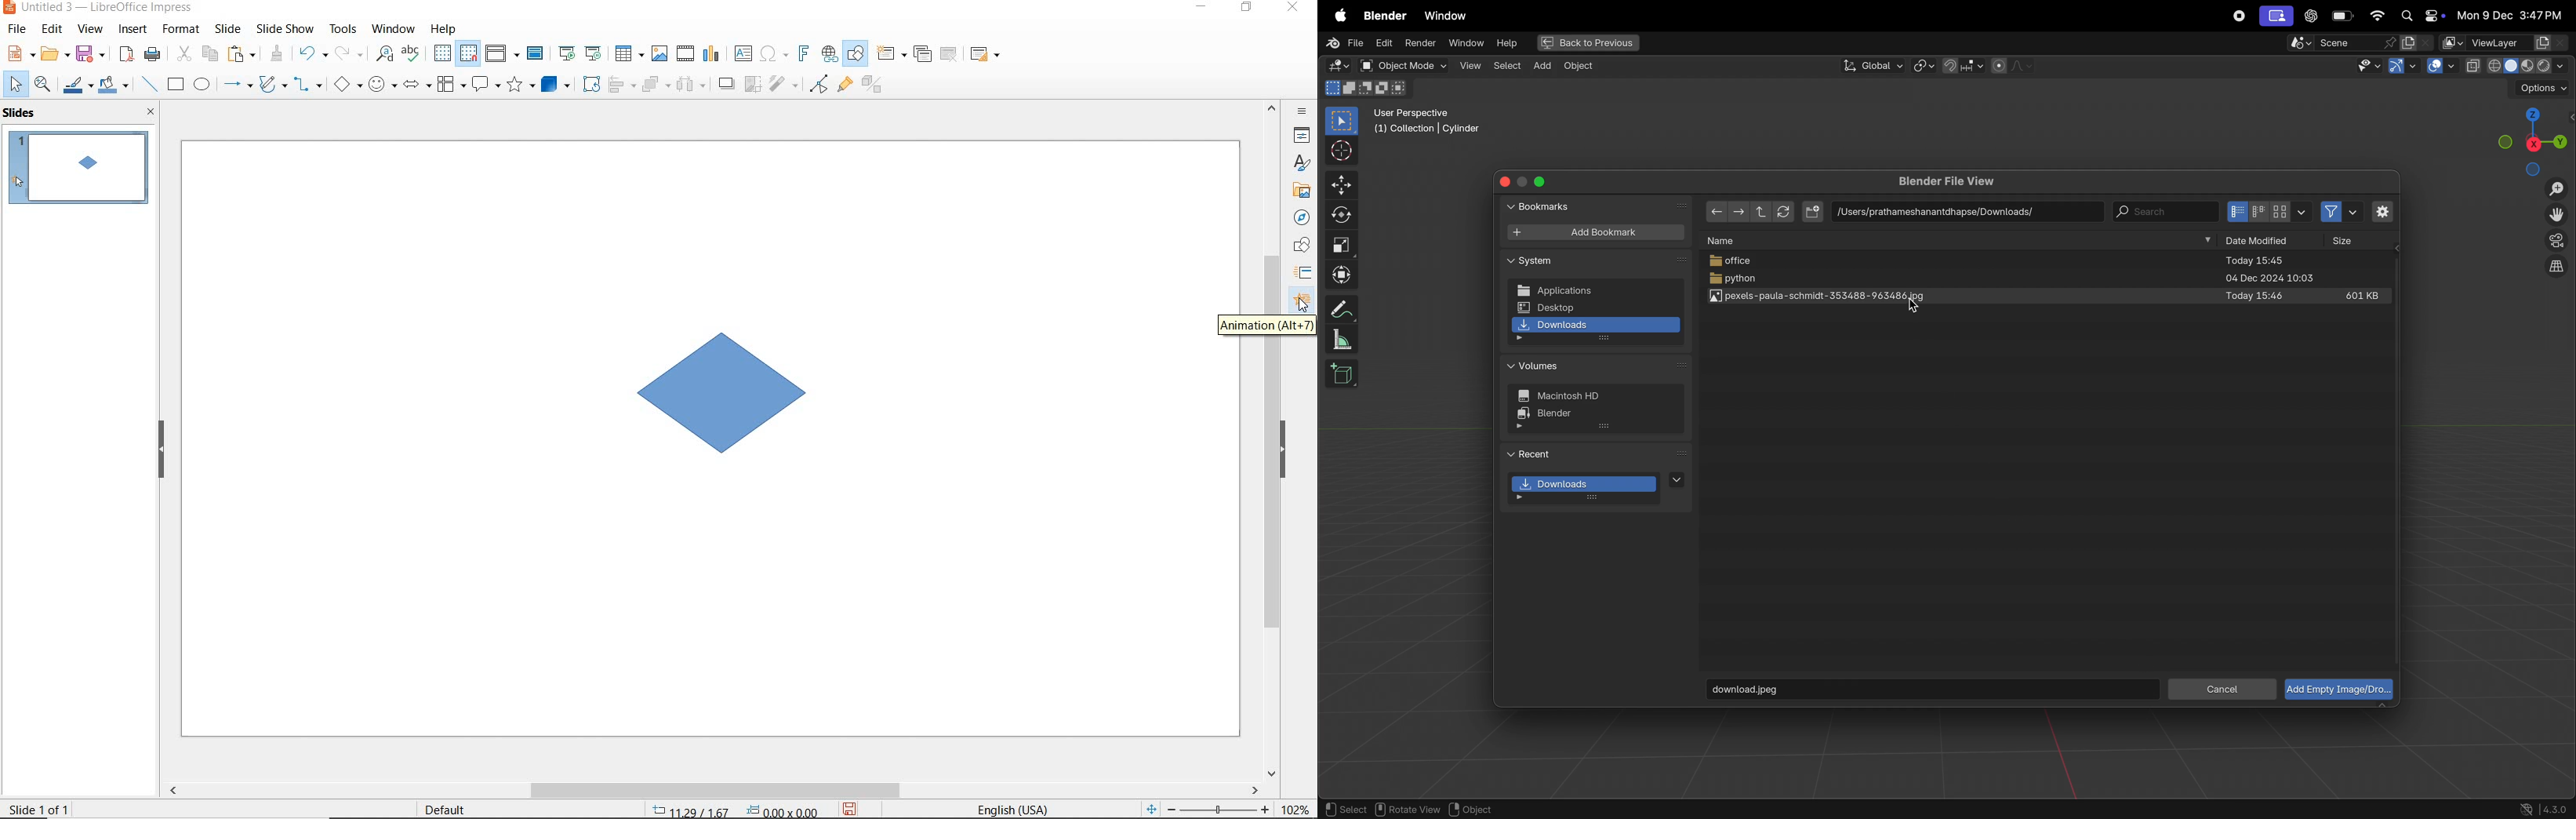 The image size is (2576, 840). I want to click on redo, so click(348, 54).